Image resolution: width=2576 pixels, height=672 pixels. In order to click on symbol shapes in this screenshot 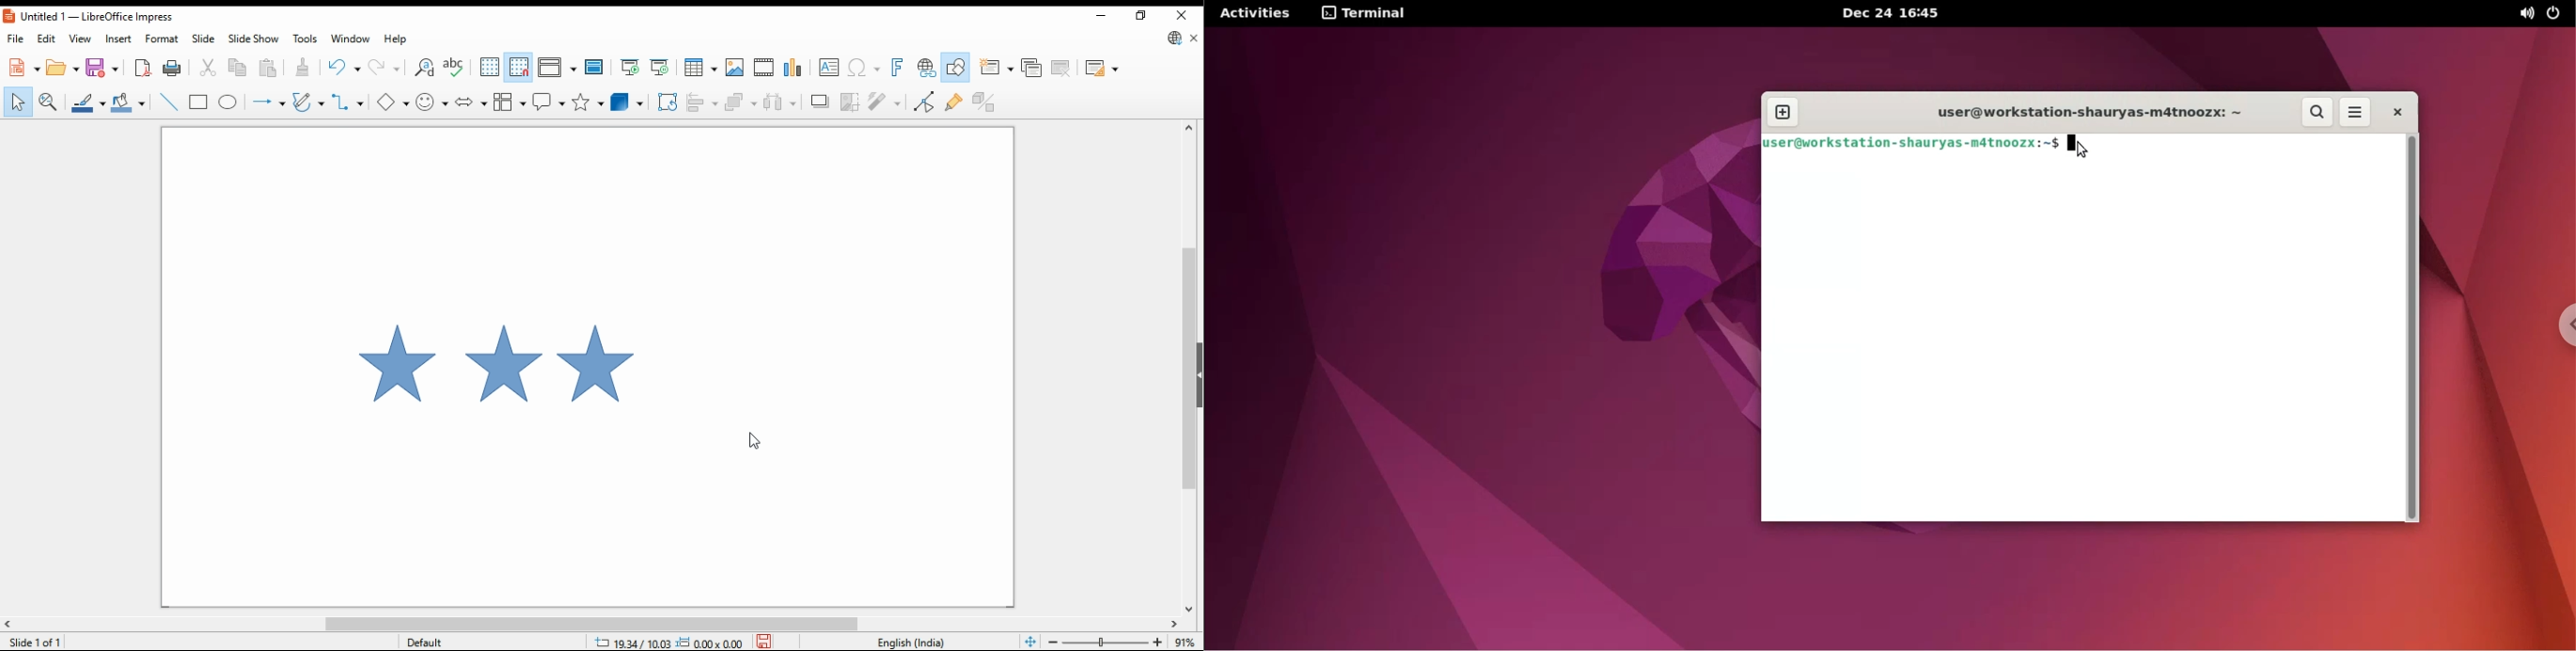, I will do `click(432, 102)`.